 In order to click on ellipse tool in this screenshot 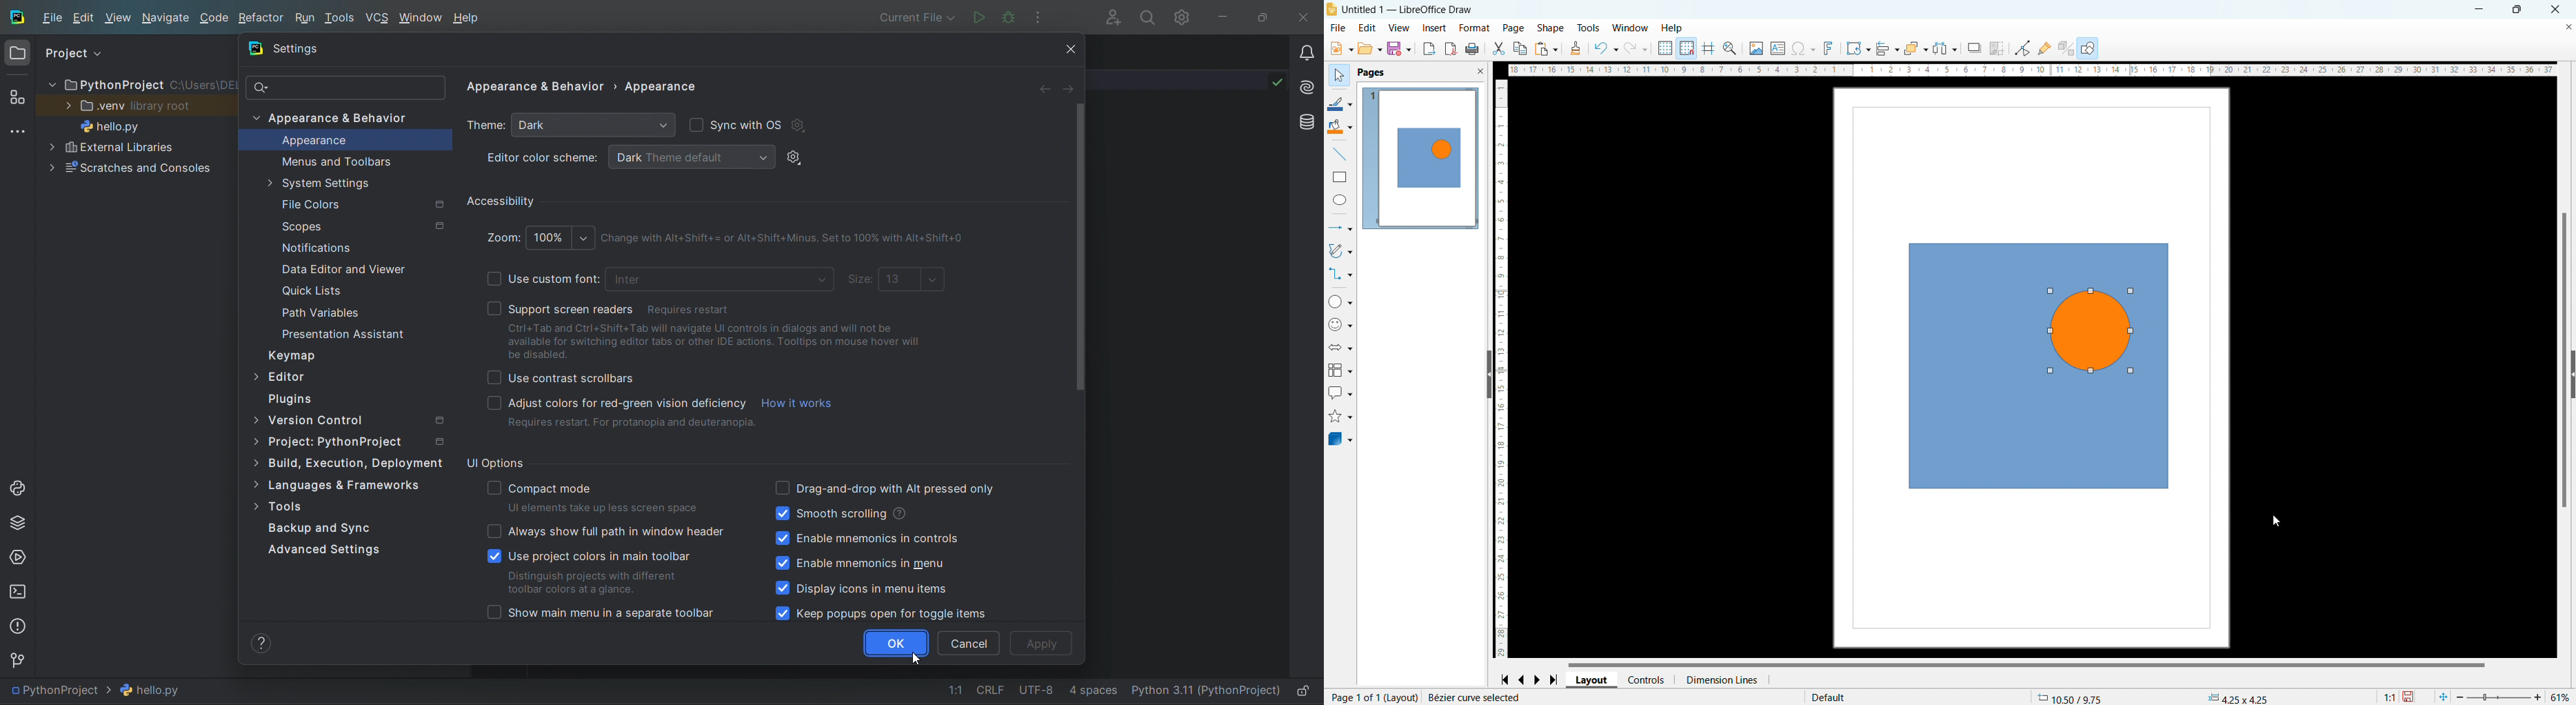, I will do `click(1341, 200)`.